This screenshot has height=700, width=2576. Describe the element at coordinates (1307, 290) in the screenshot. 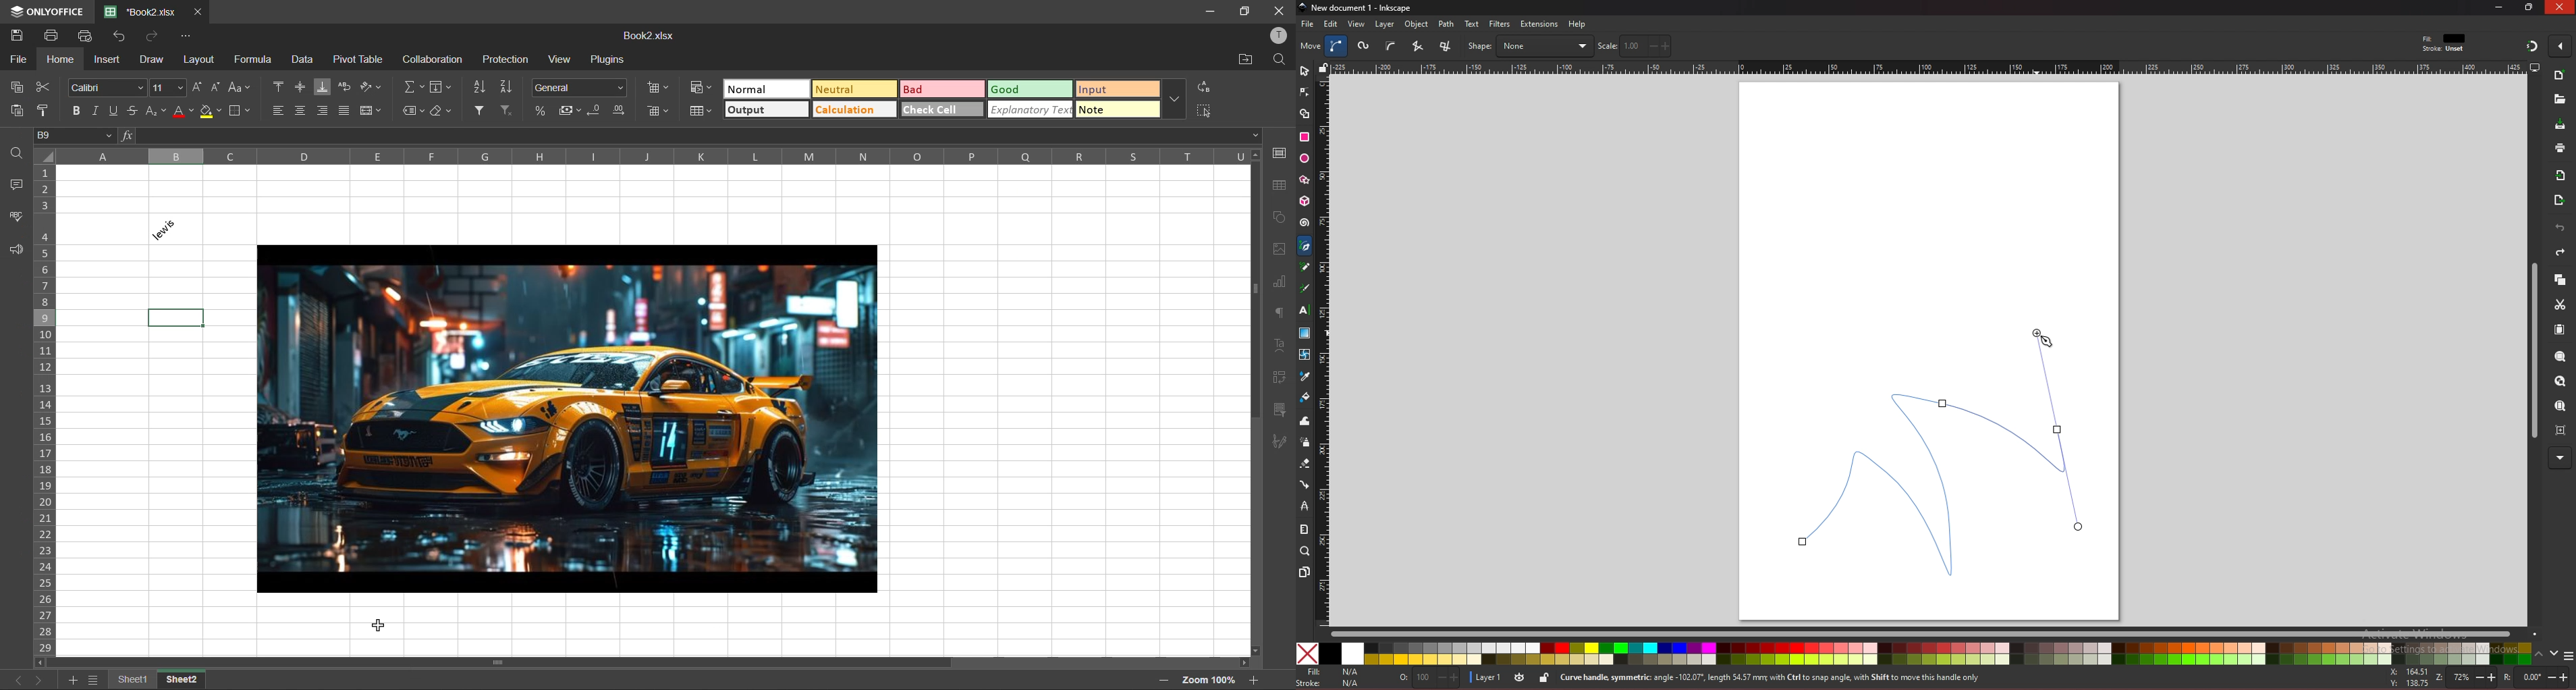

I see `calligraphy` at that location.